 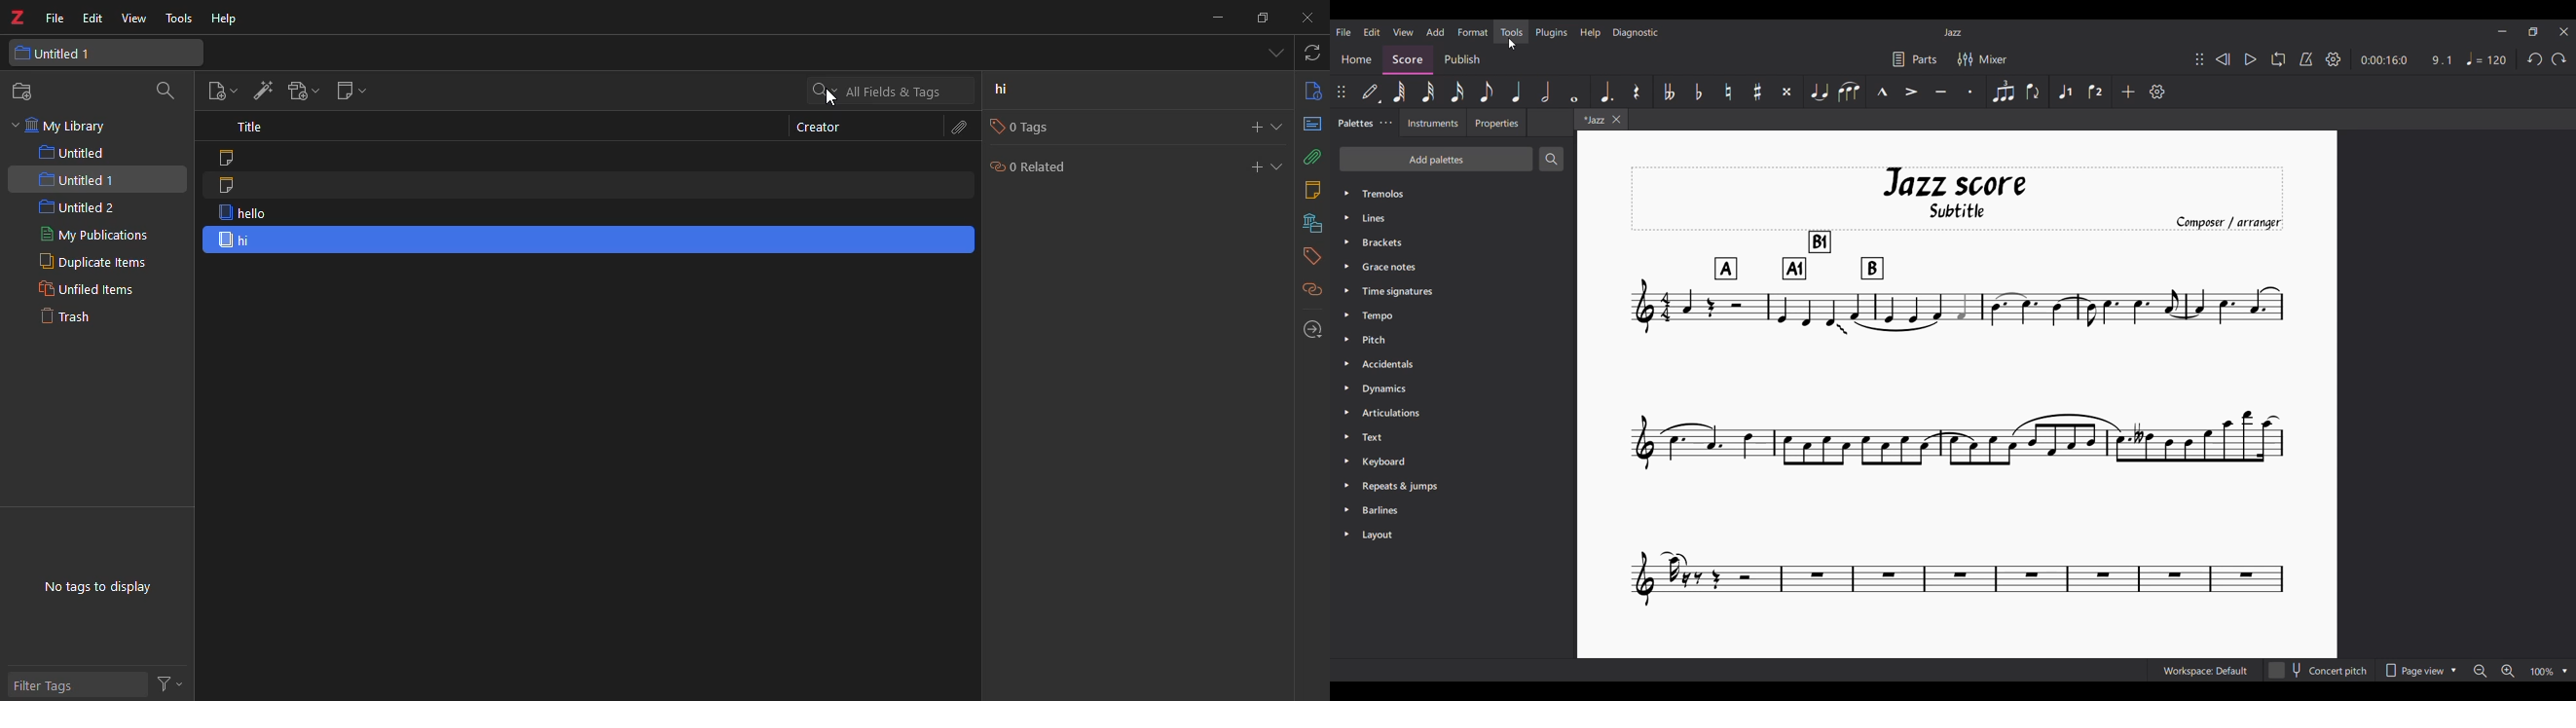 I want to click on Grace notes, so click(x=1453, y=266).